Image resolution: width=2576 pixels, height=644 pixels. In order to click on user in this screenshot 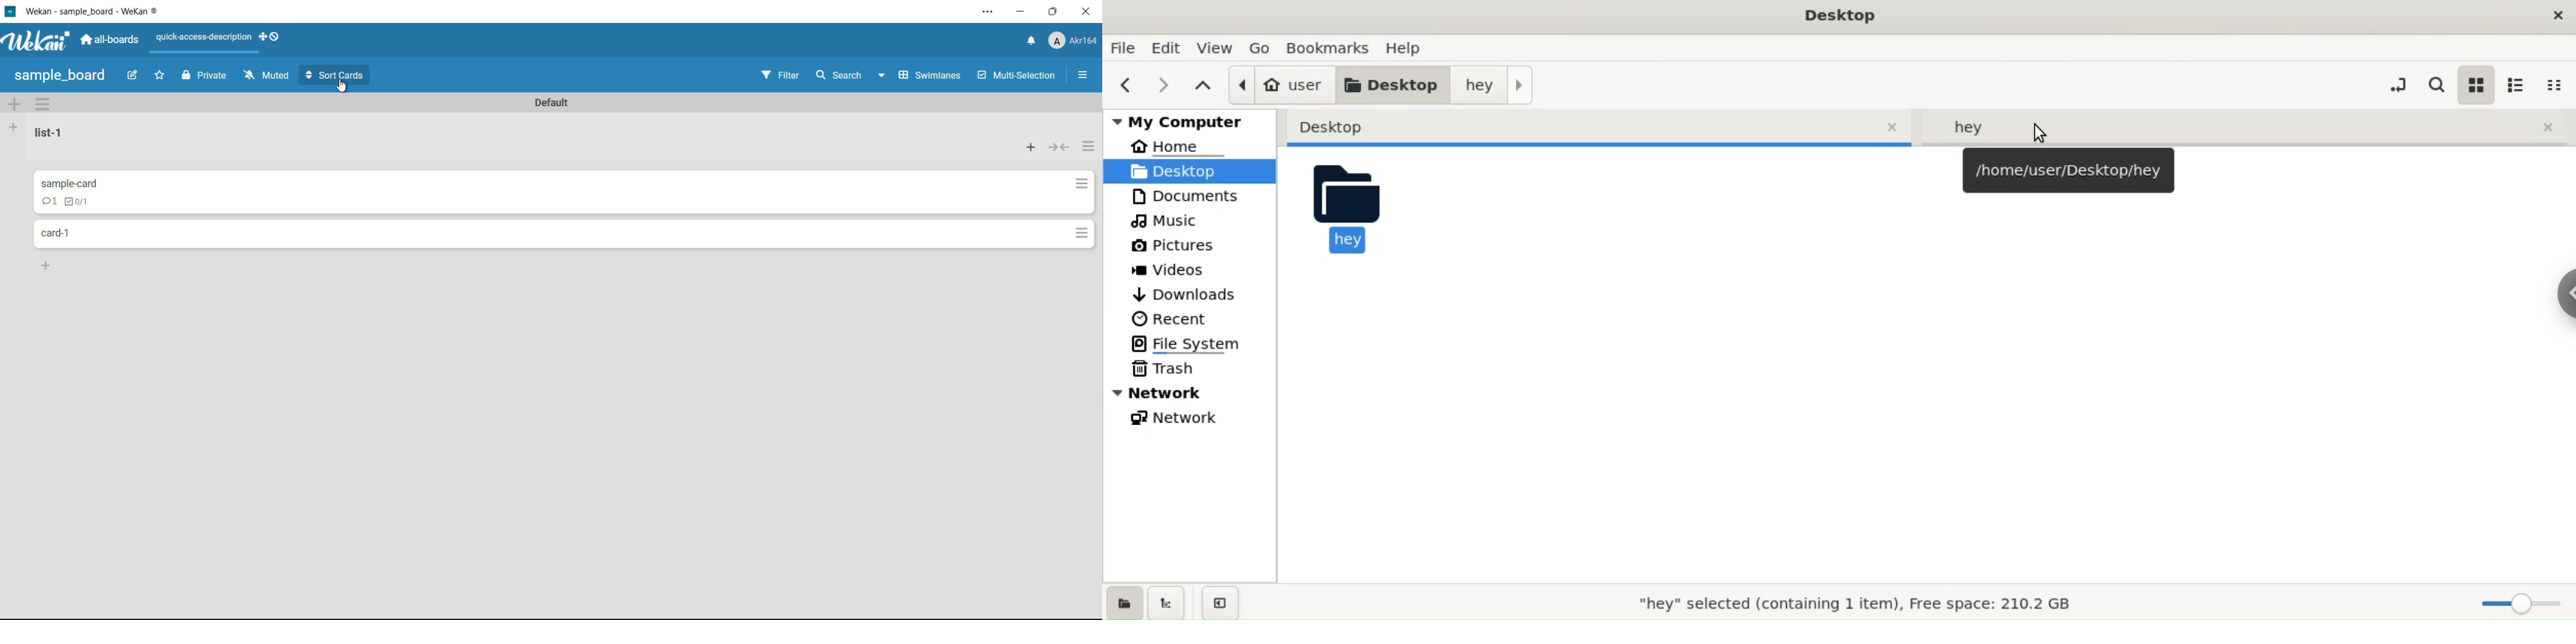, I will do `click(1282, 84)`.